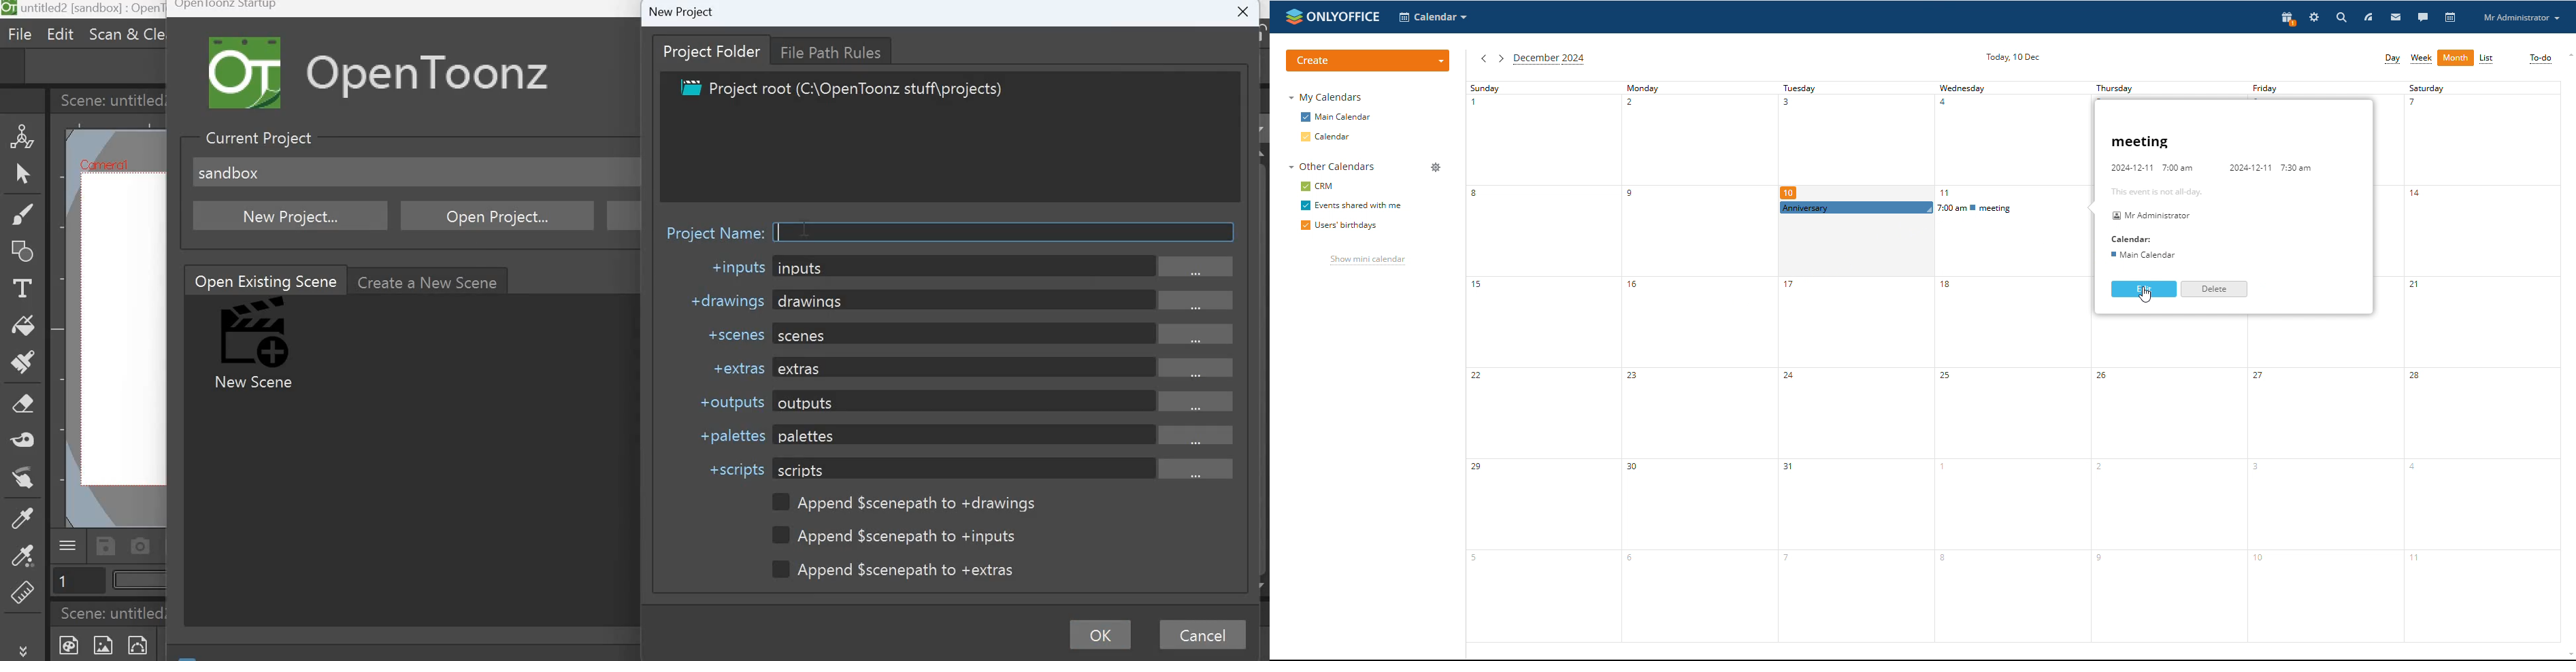 This screenshot has width=2576, height=672. What do you see at coordinates (1500, 58) in the screenshot?
I see `next month` at bounding box center [1500, 58].